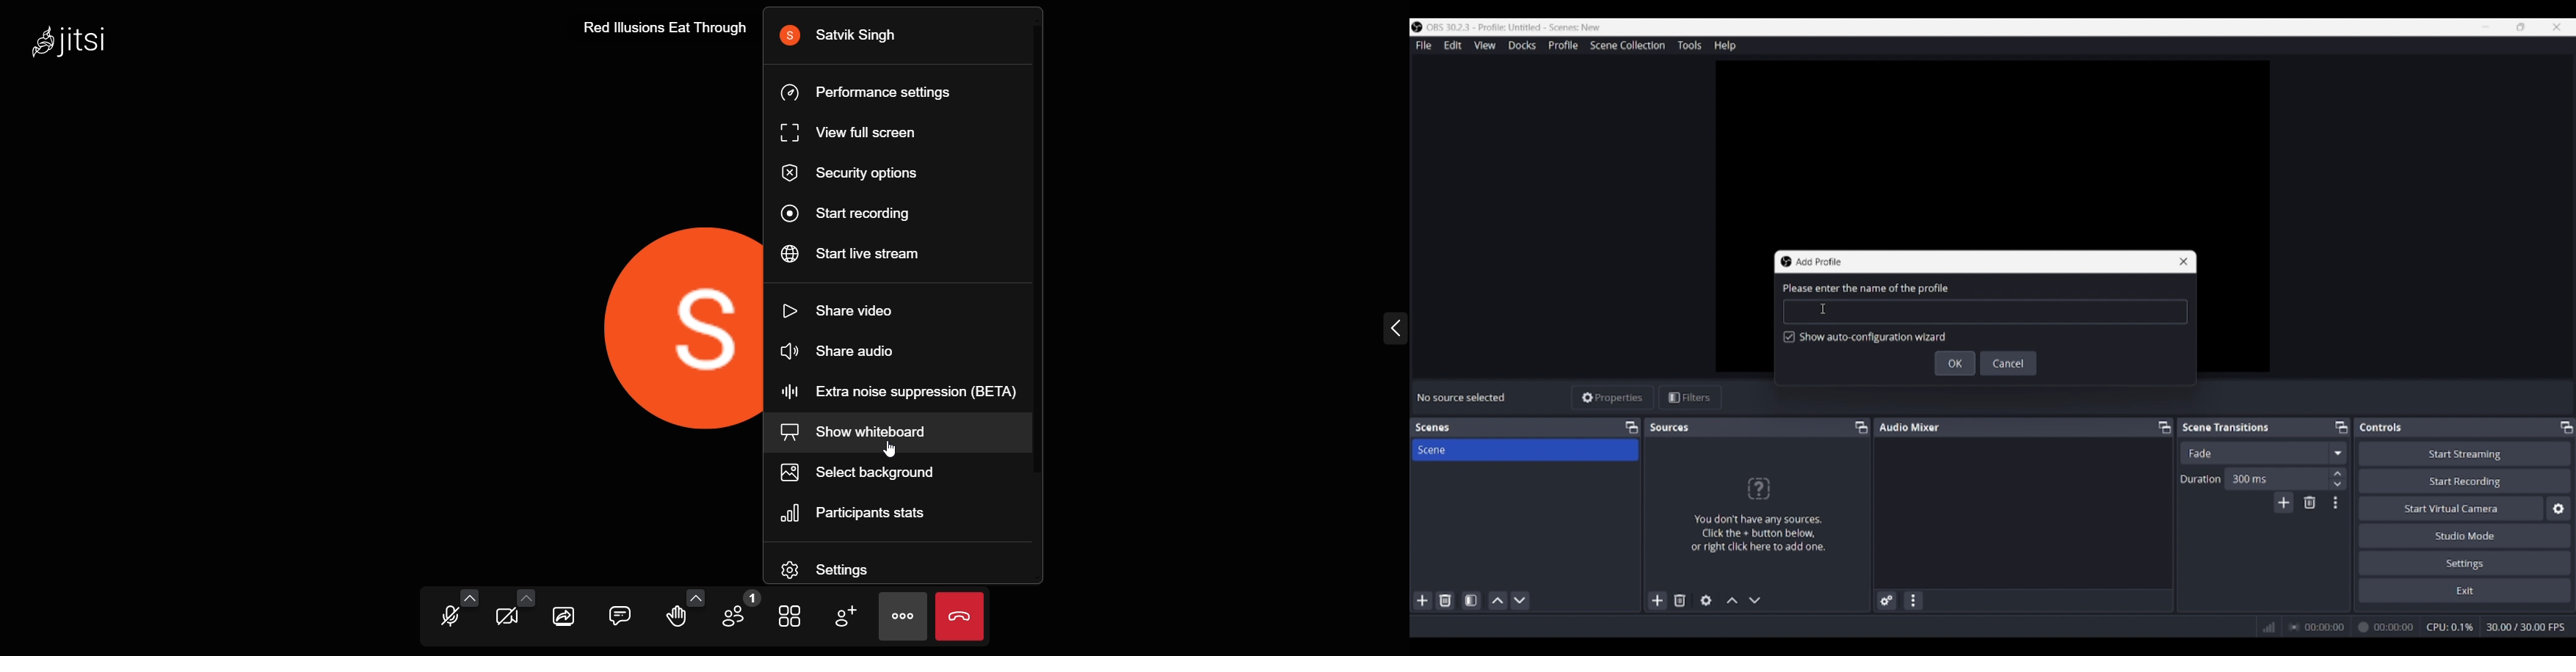 The height and width of the screenshot is (672, 2576). I want to click on start live stream, so click(862, 252).